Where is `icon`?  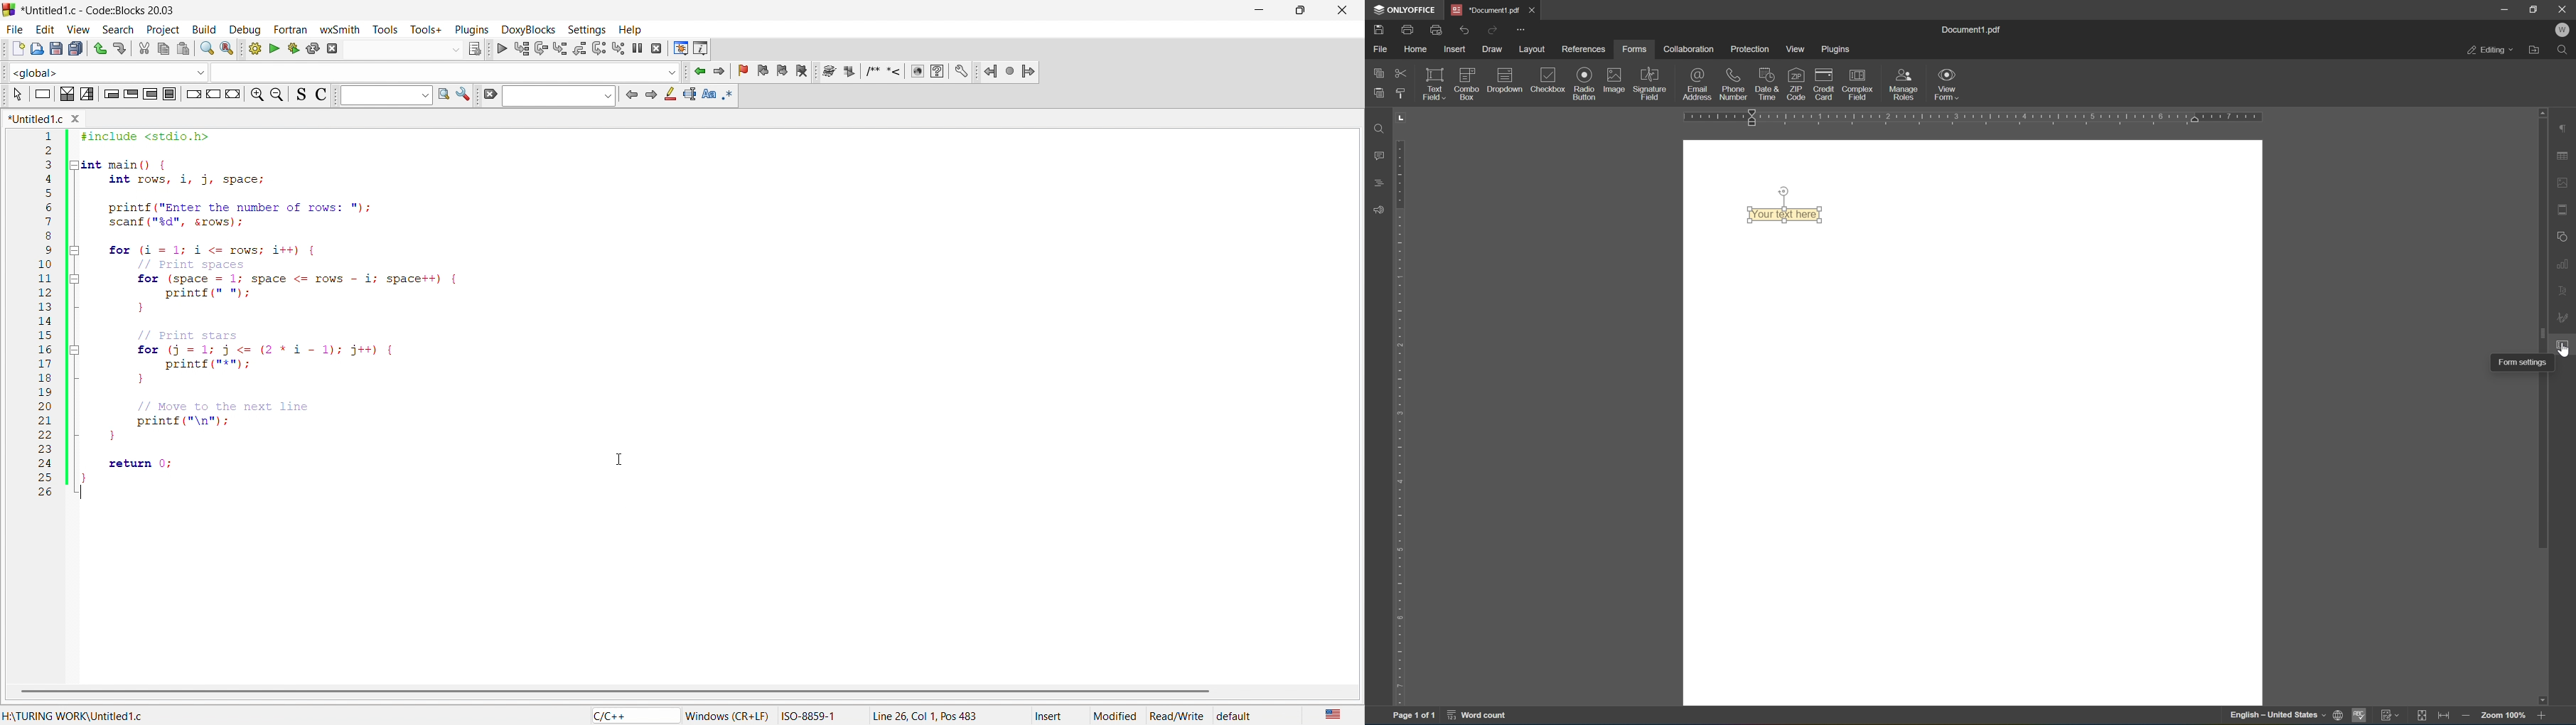 icon is located at coordinates (41, 95).